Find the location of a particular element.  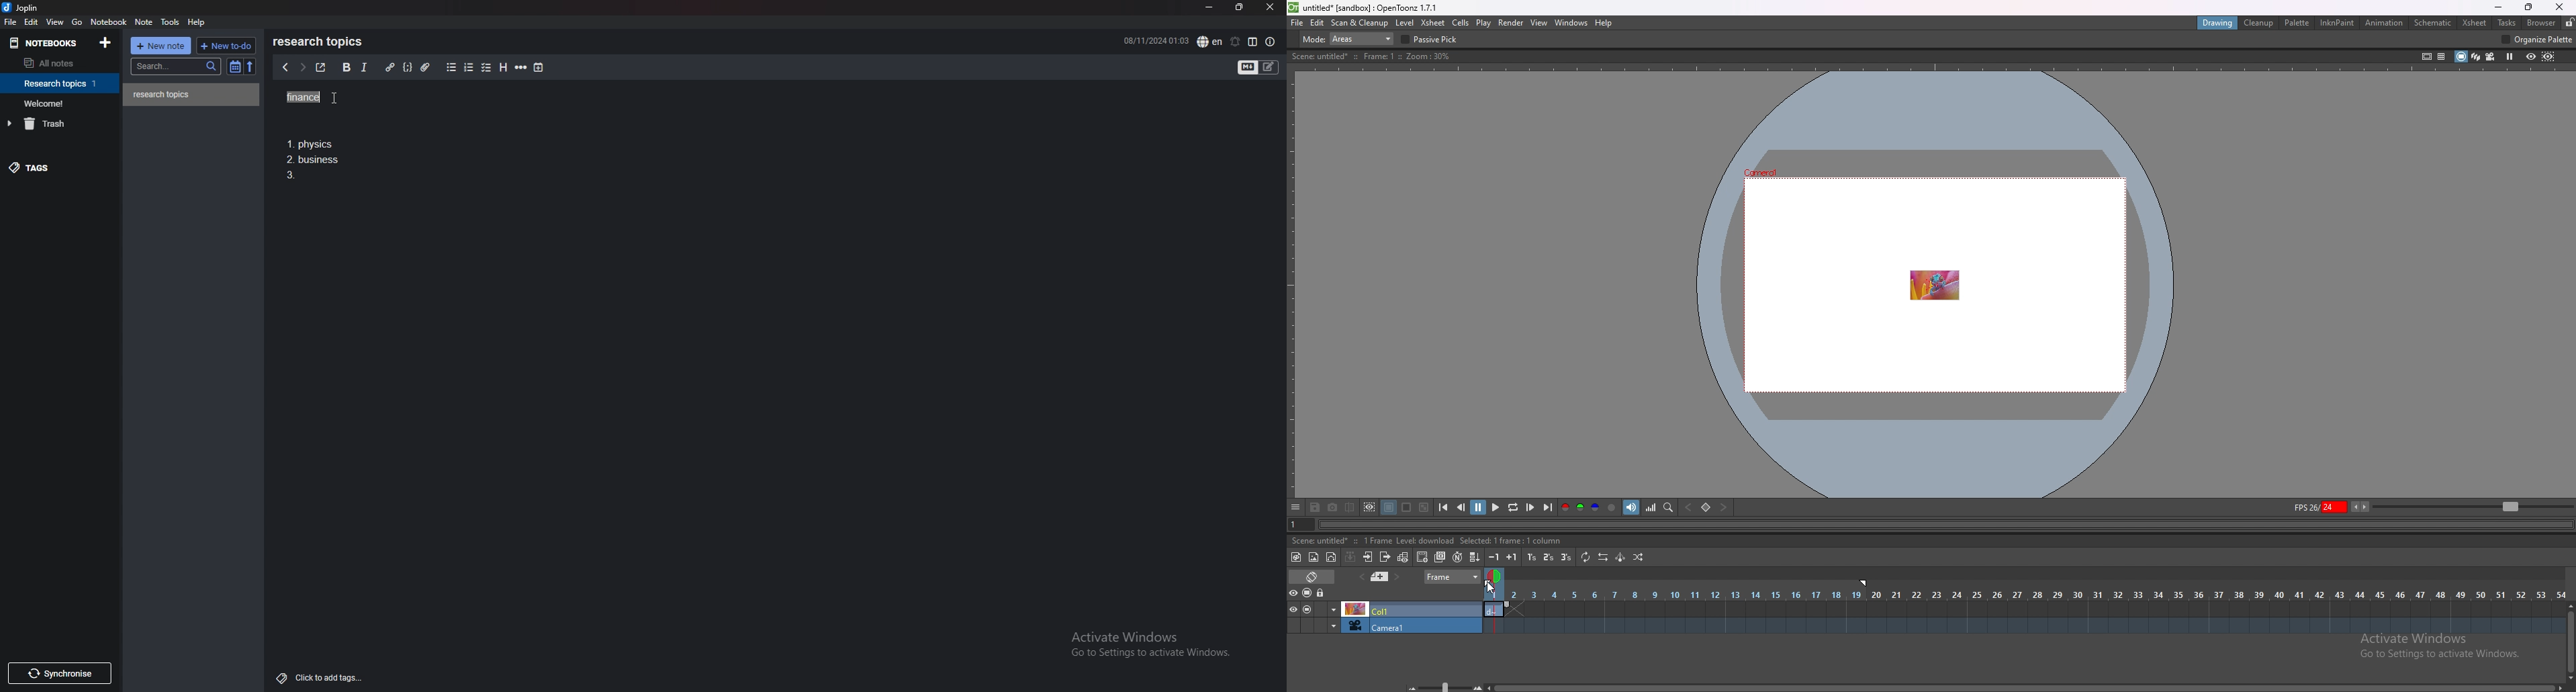

animation is located at coordinates (2384, 24).